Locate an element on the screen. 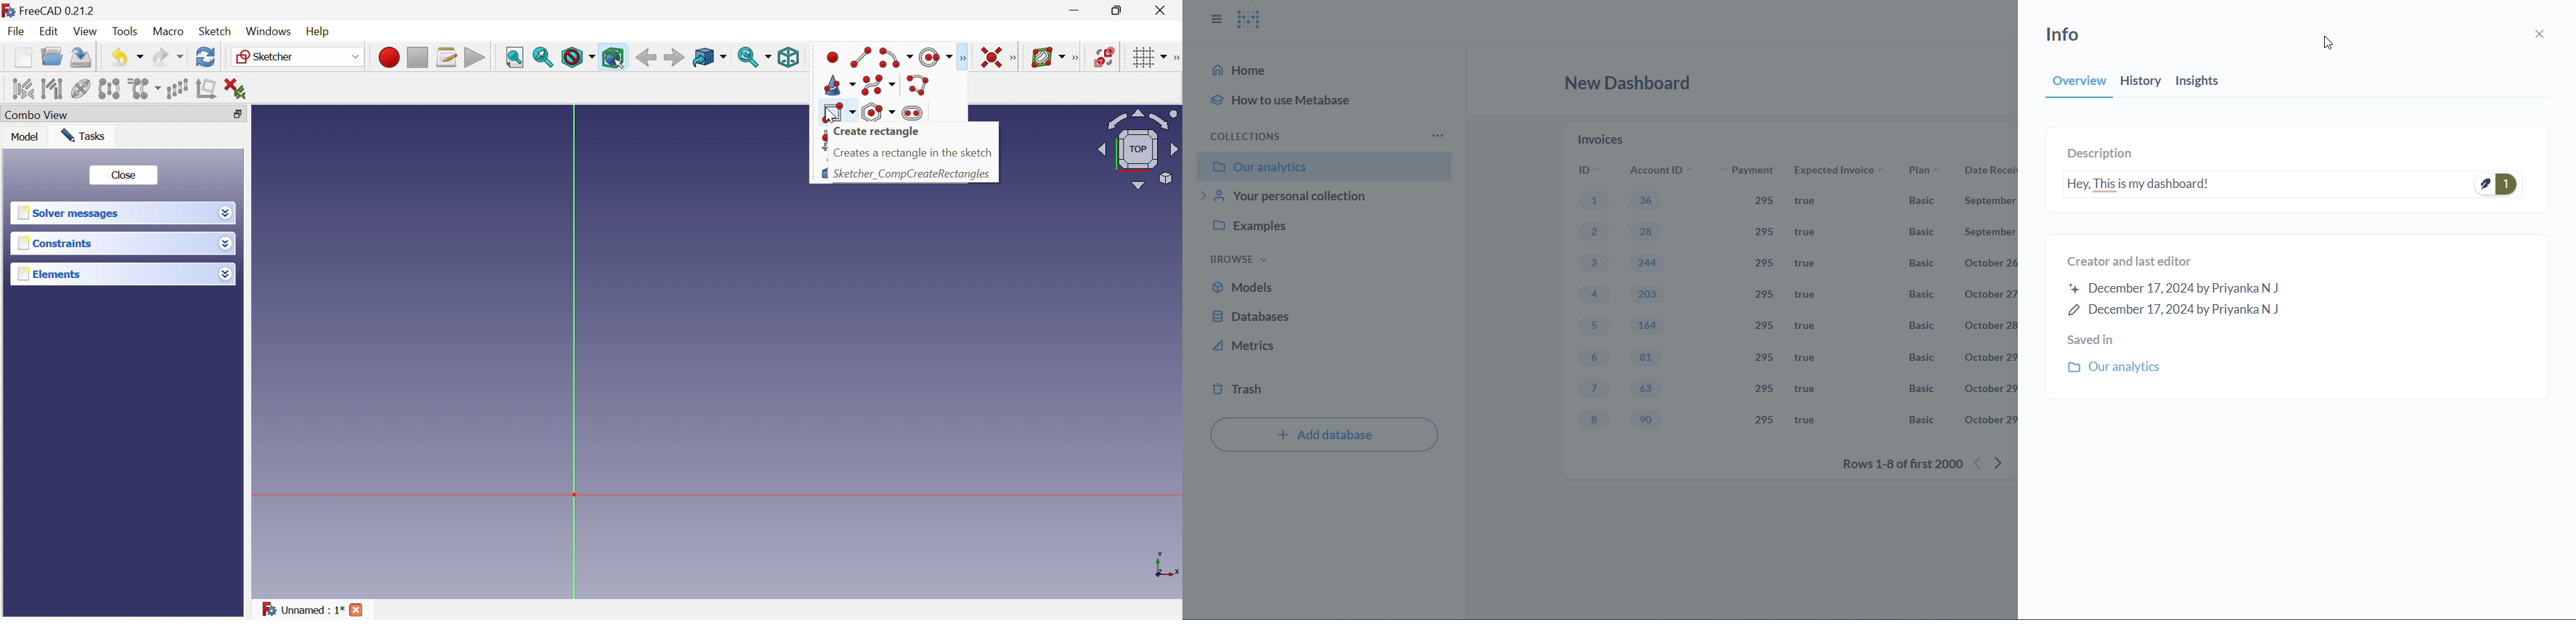 This screenshot has height=644, width=2576. close is located at coordinates (2543, 32).